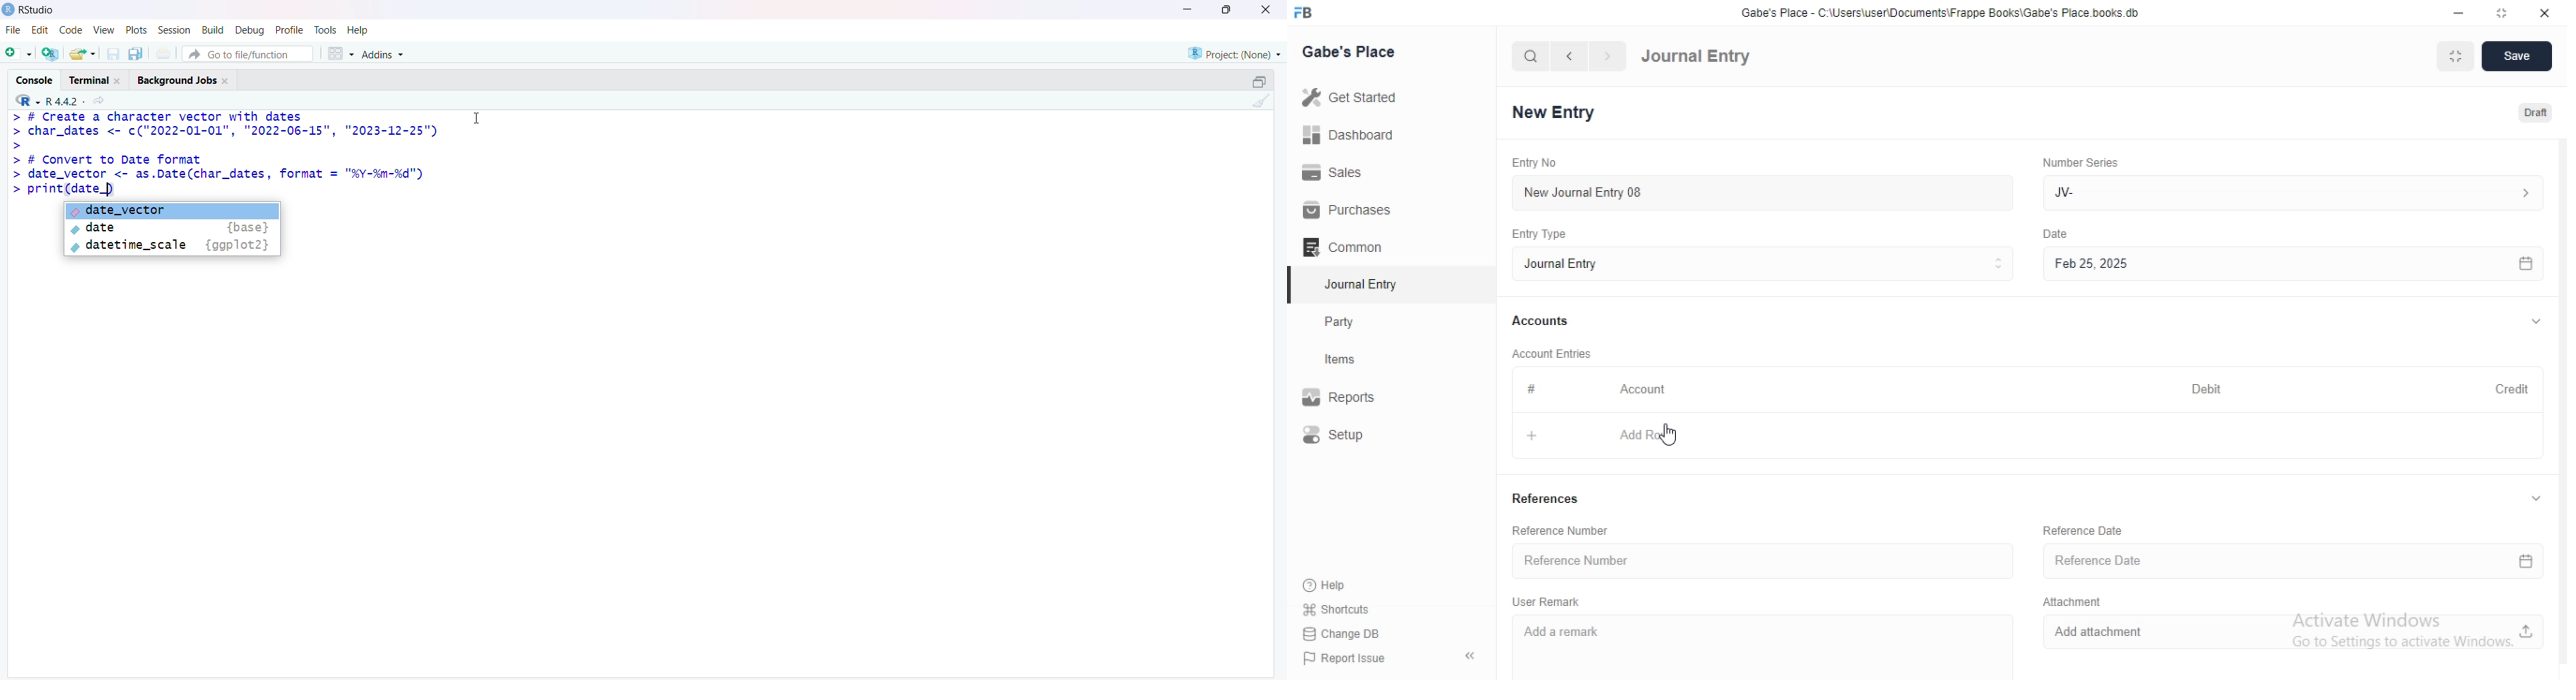  Describe the element at coordinates (1348, 52) in the screenshot. I see `Gabe's Place` at that location.